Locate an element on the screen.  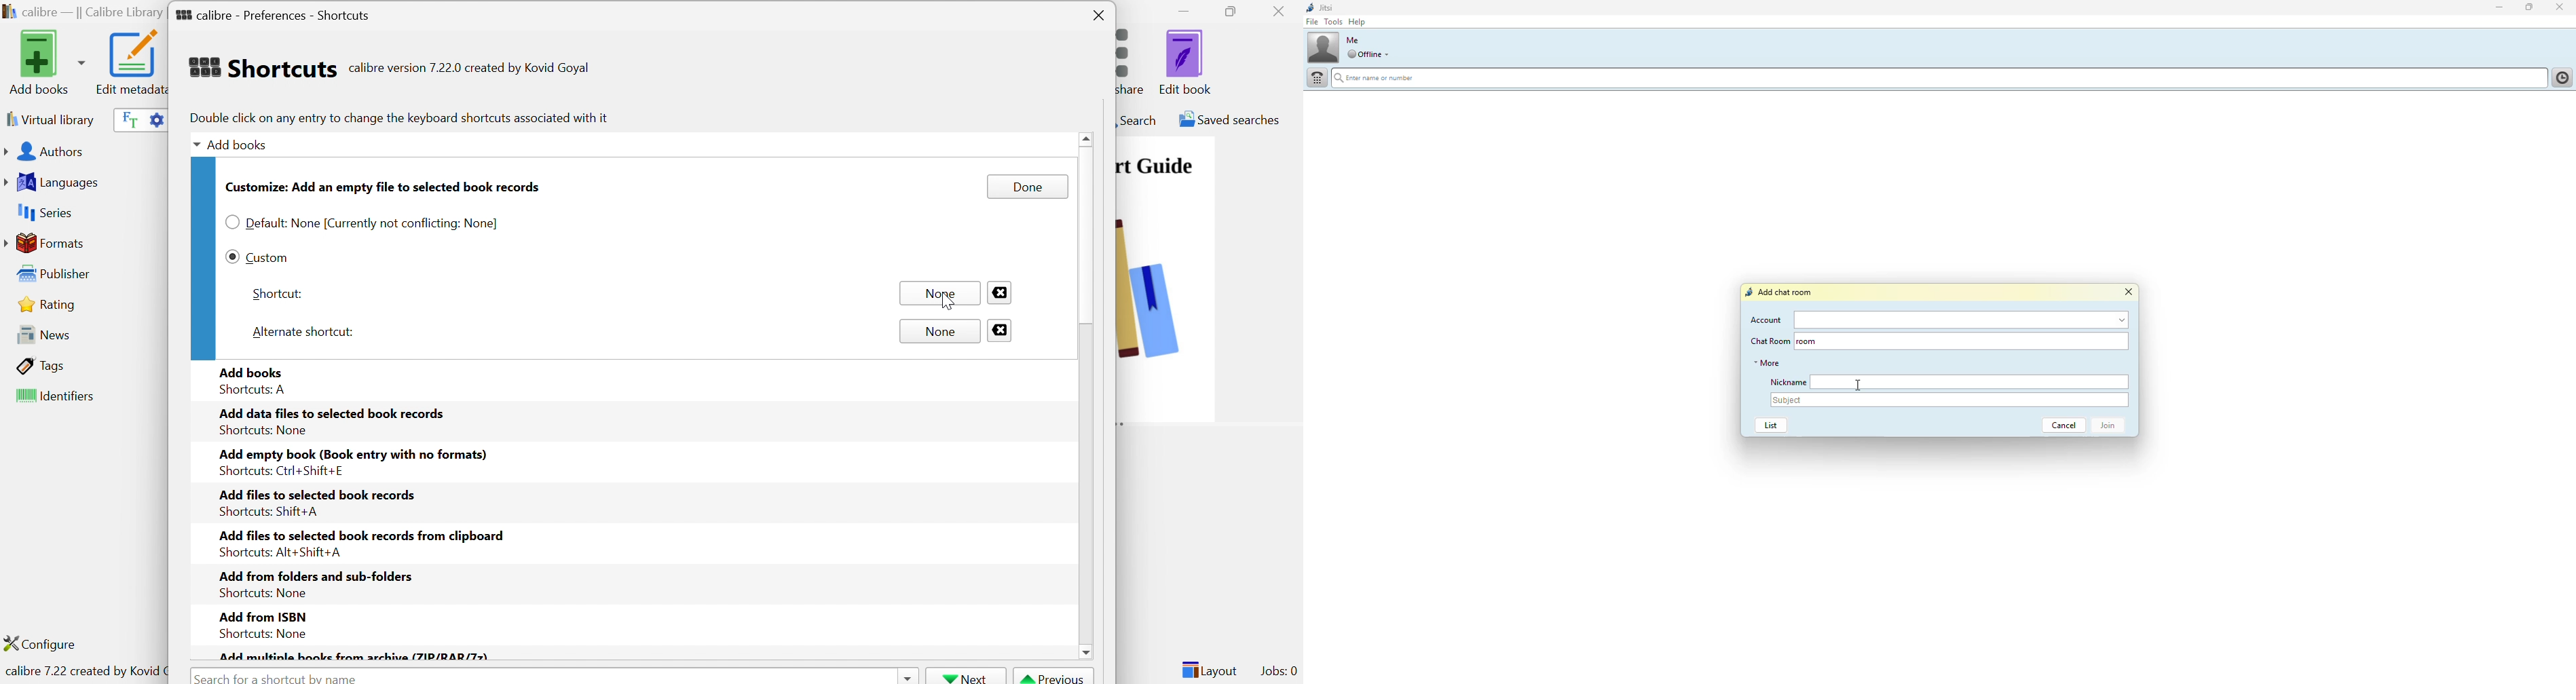
Shortcuts is located at coordinates (261, 67).